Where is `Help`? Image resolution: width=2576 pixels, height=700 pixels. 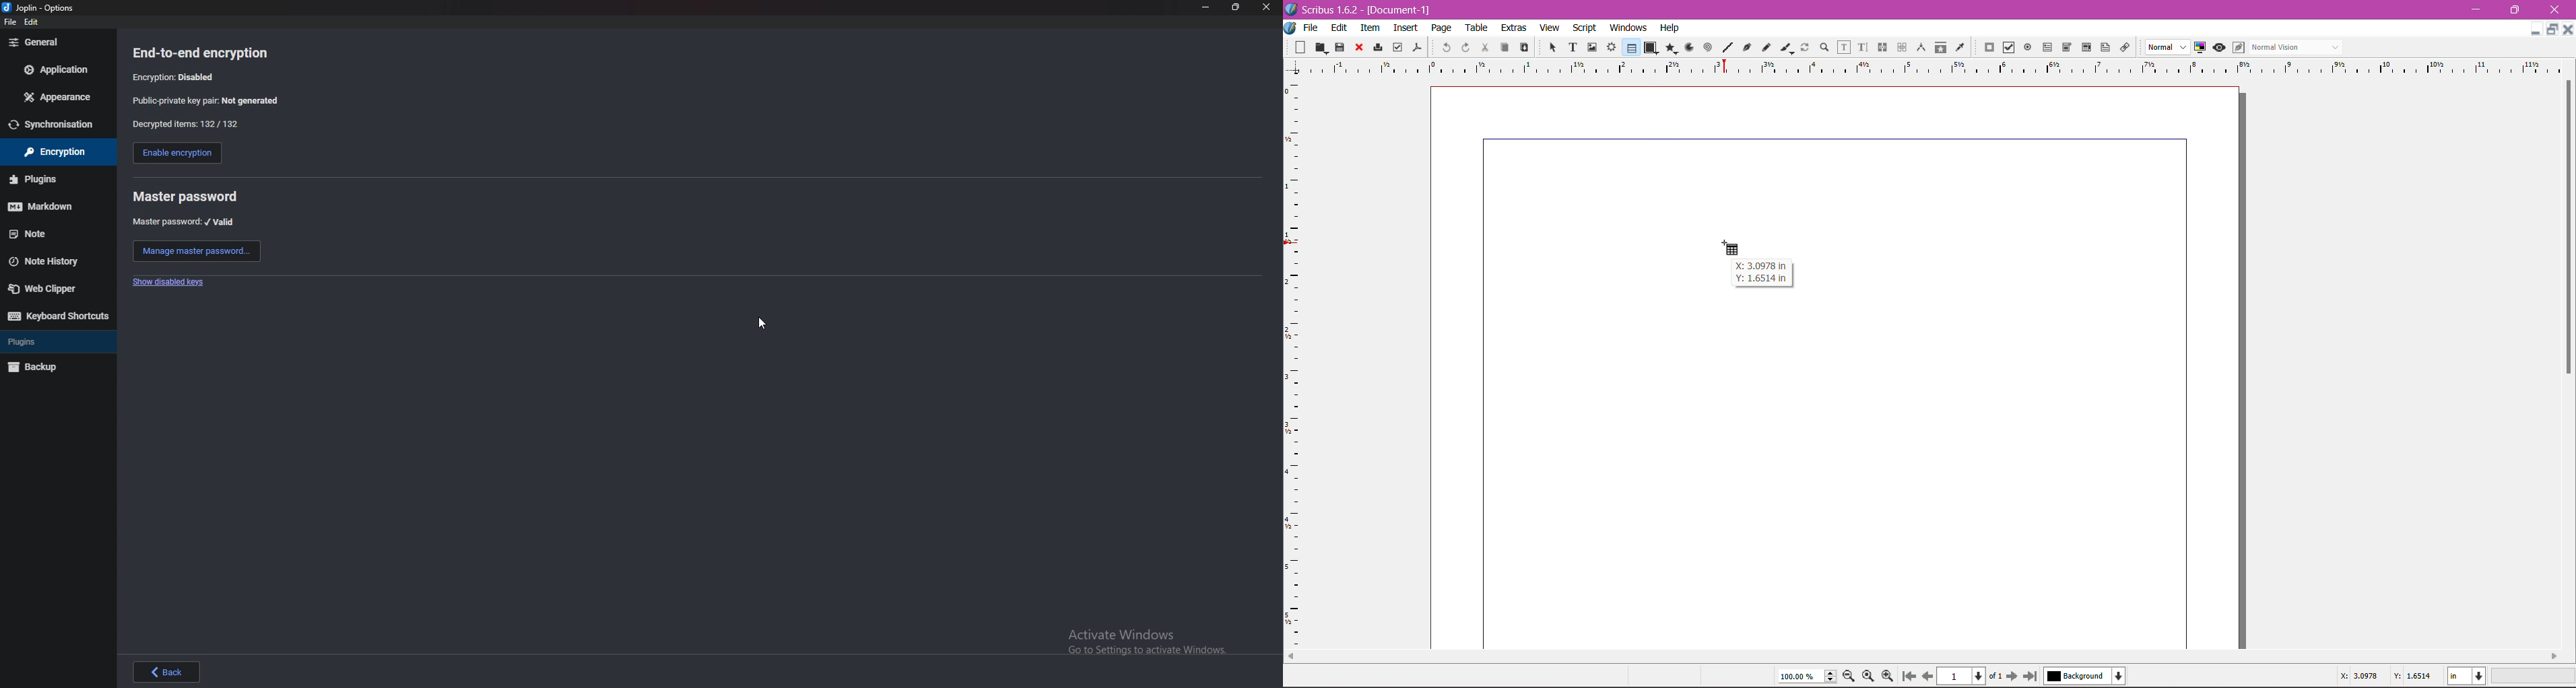
Help is located at coordinates (1670, 28).